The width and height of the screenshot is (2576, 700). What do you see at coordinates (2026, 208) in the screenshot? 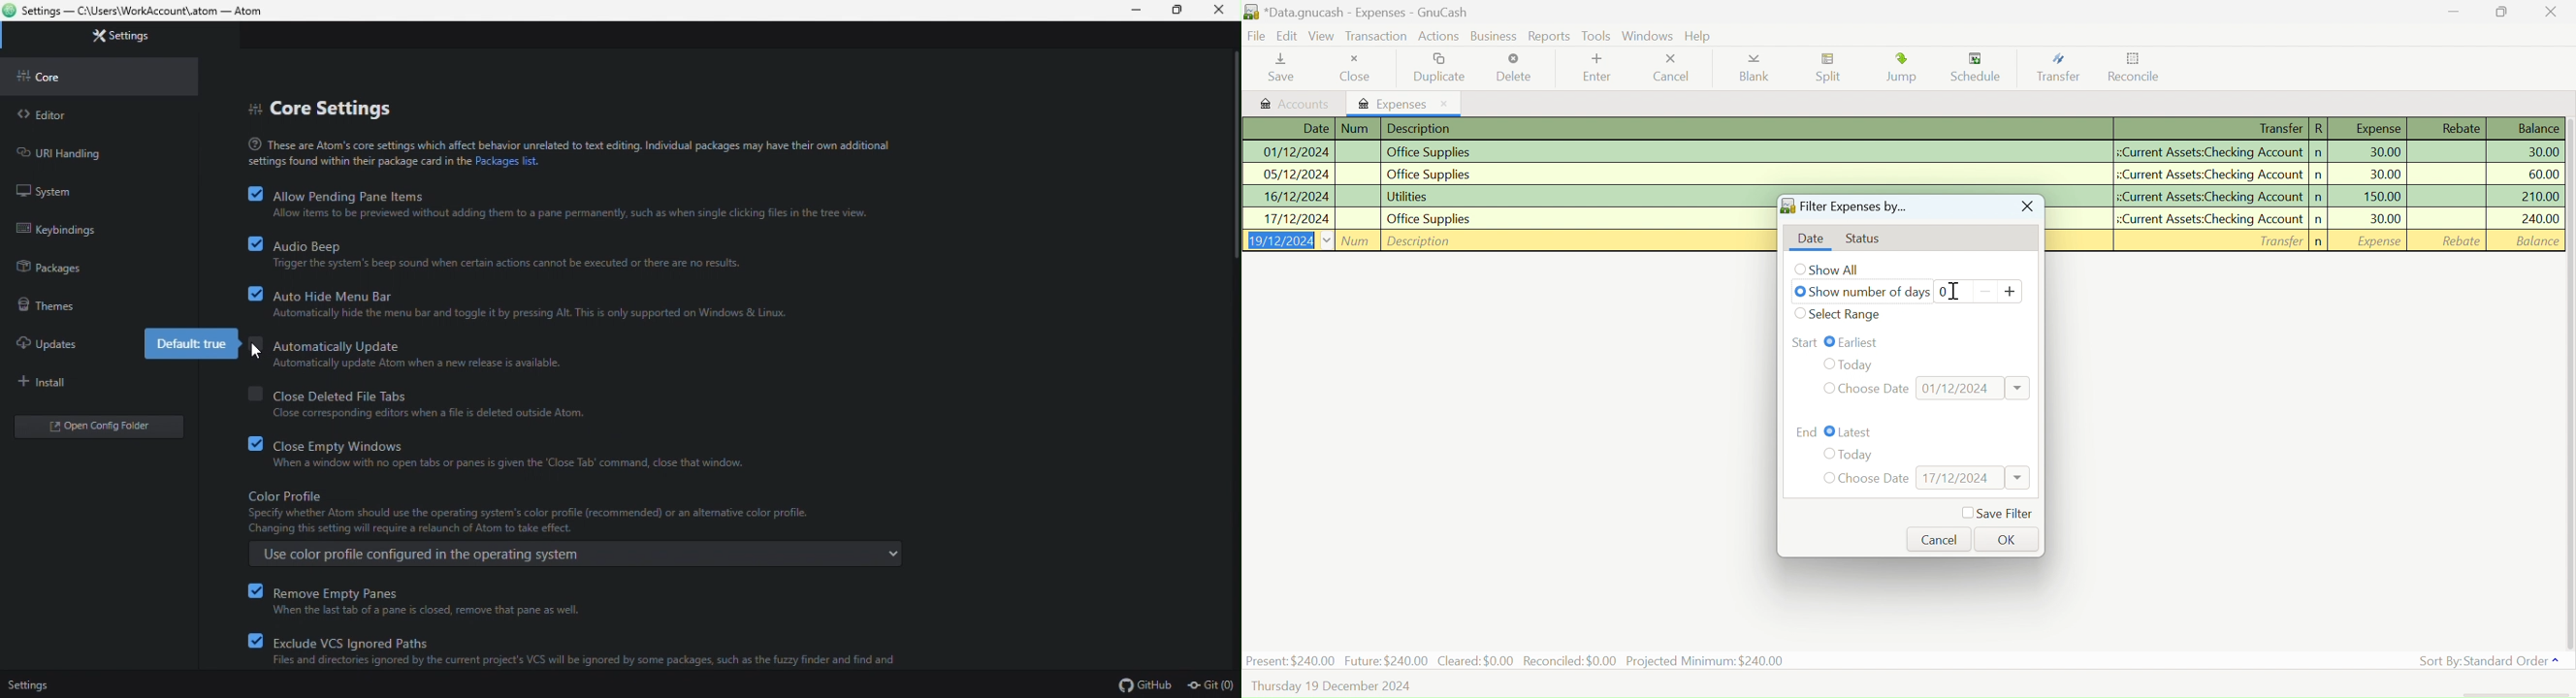
I see `Close Window` at bounding box center [2026, 208].